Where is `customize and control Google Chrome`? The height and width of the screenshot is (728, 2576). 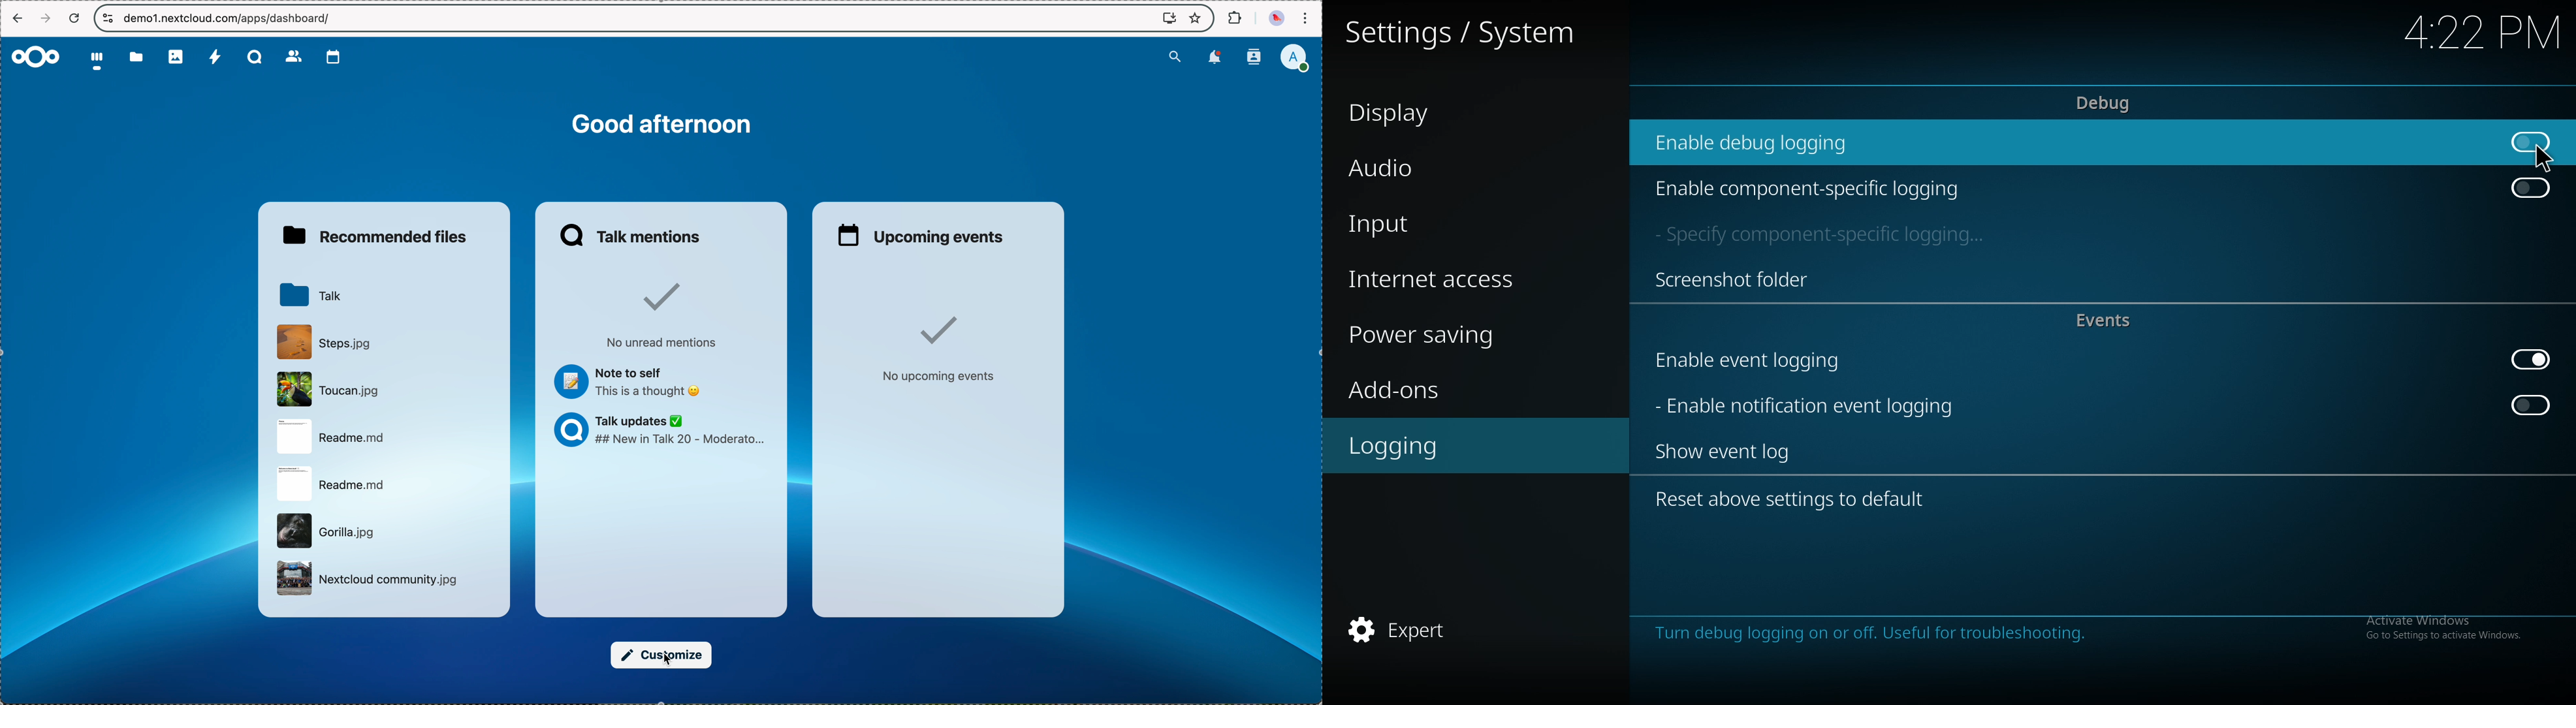
customize and control Google Chrome is located at coordinates (1308, 17).